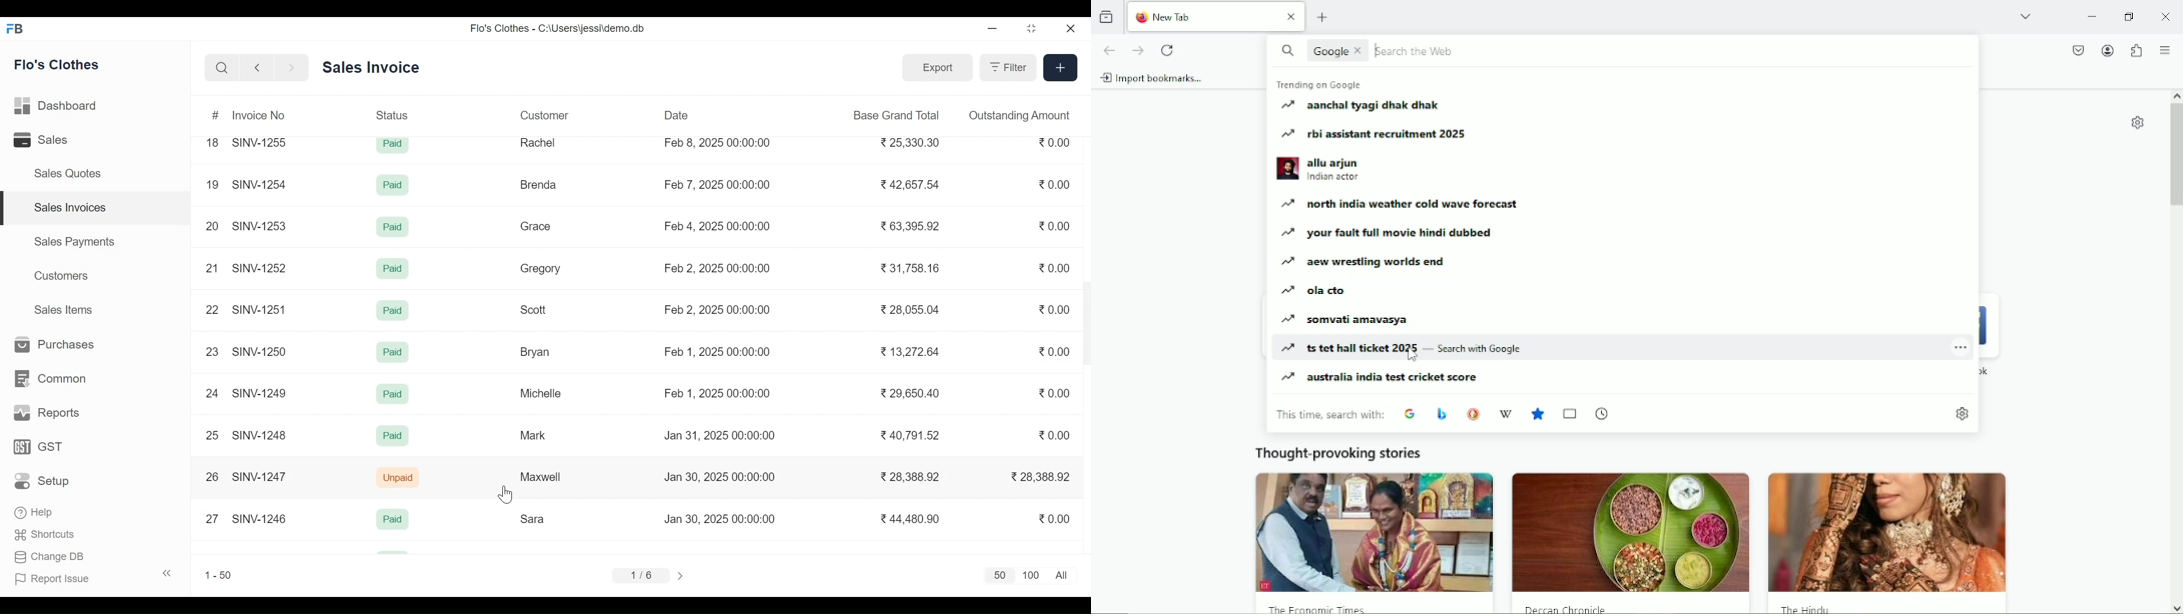 This screenshot has width=2184, height=616. I want to click on personalize new tab, so click(2137, 122).